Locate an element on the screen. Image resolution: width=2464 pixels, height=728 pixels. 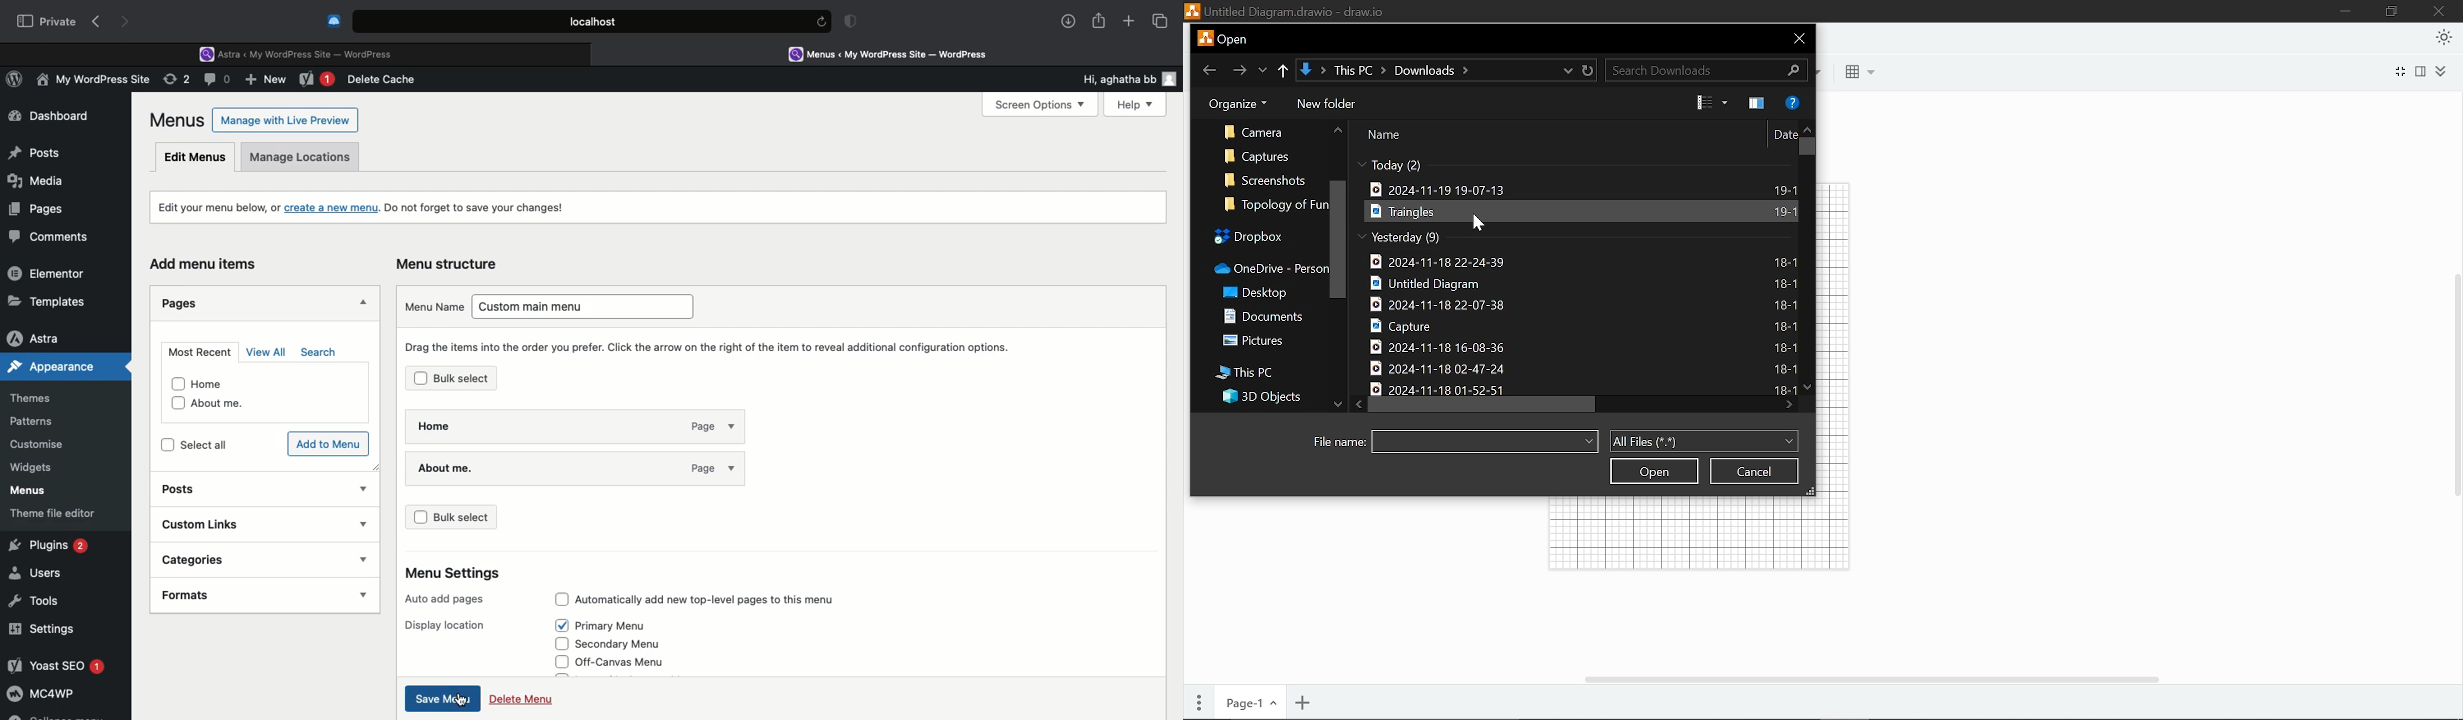
Forward is located at coordinates (1238, 70).